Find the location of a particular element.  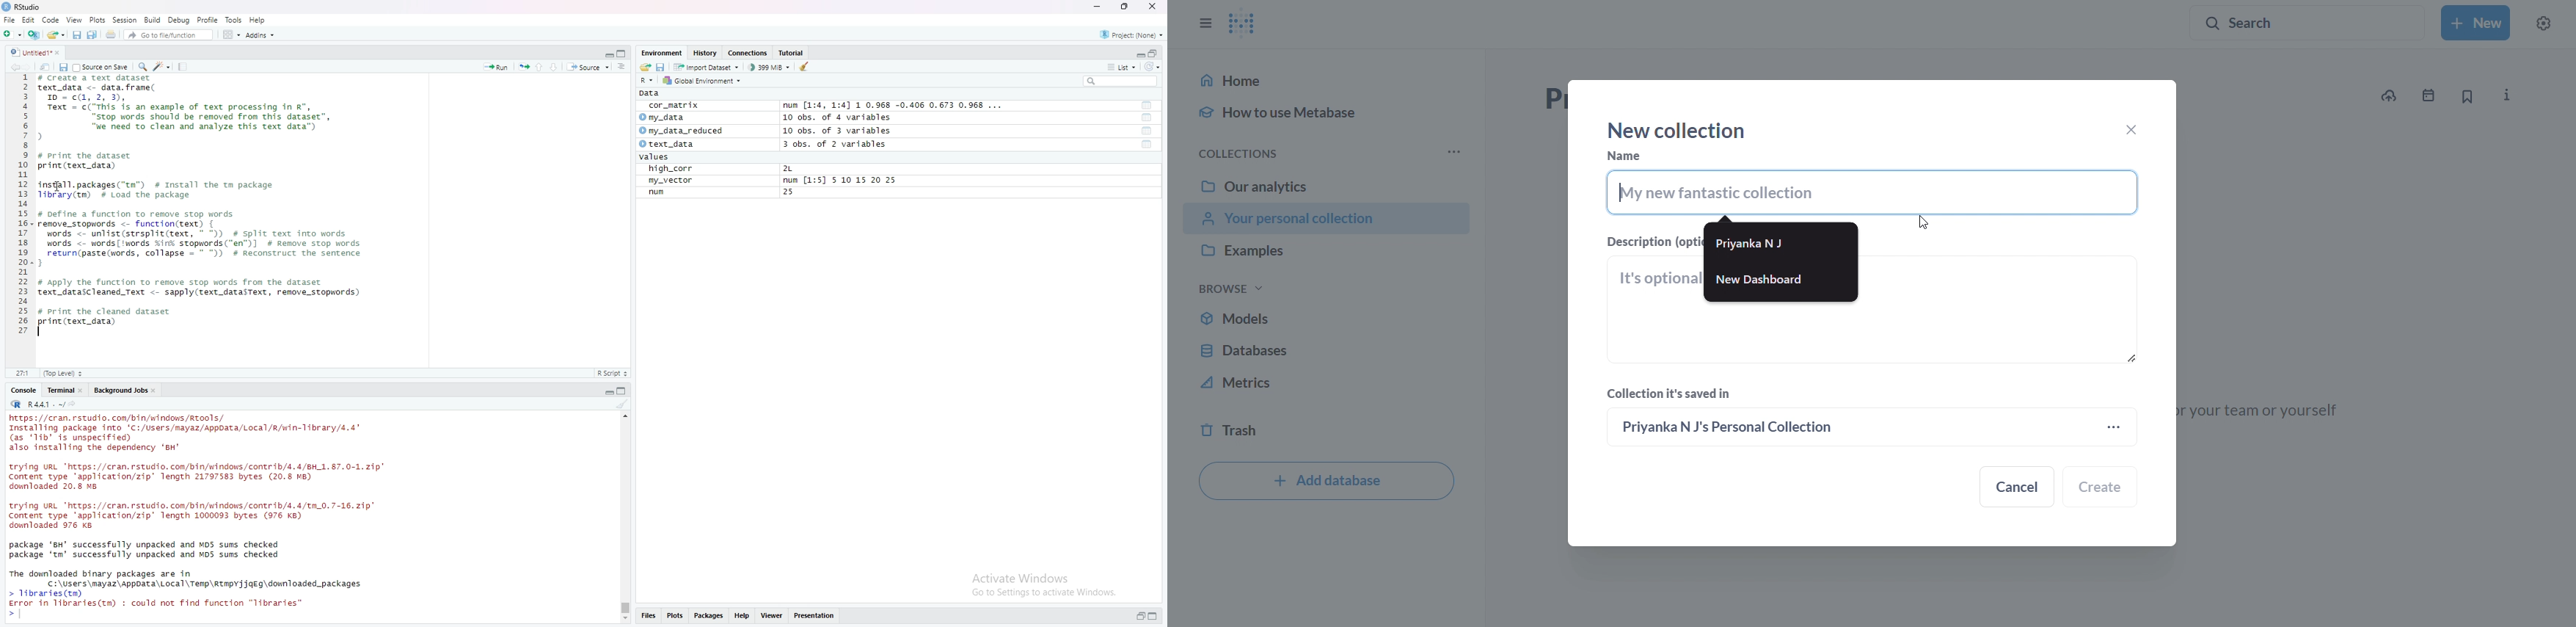

addins is located at coordinates (262, 36).